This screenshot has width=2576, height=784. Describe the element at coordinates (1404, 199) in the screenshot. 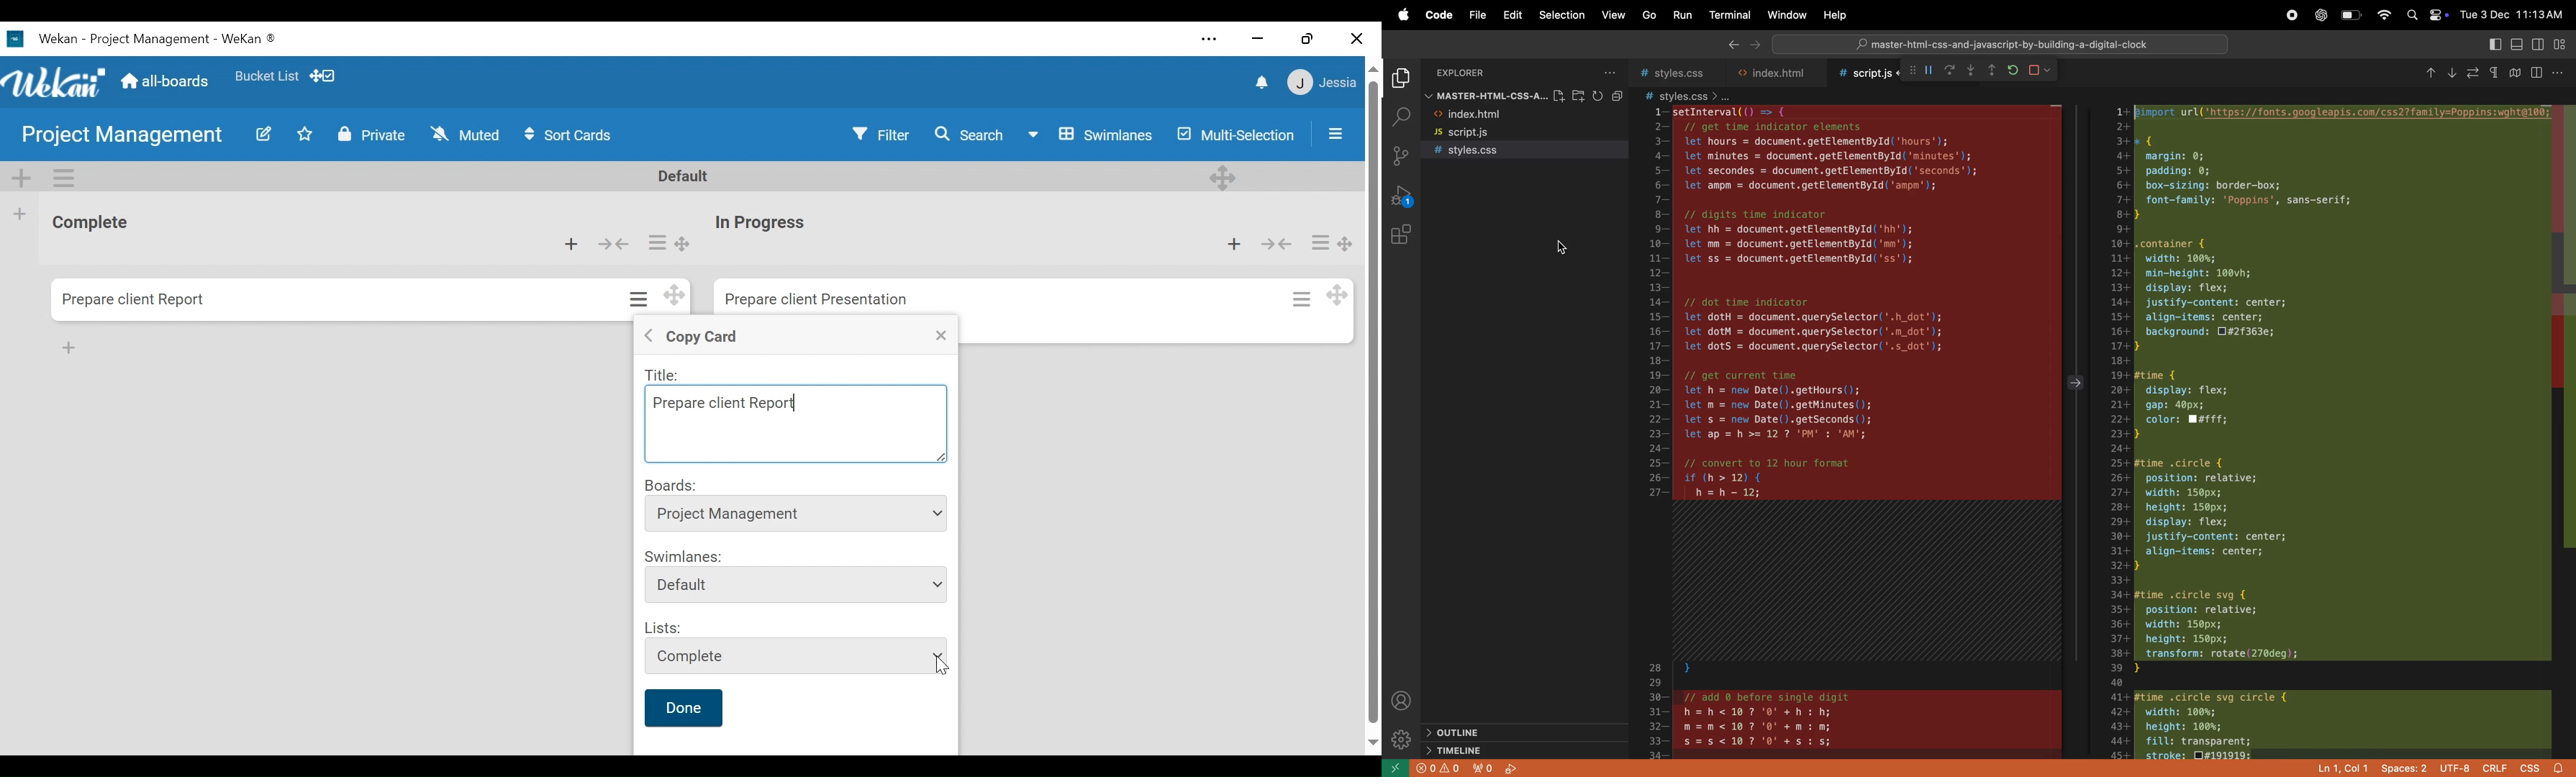

I see `run and debug` at that location.